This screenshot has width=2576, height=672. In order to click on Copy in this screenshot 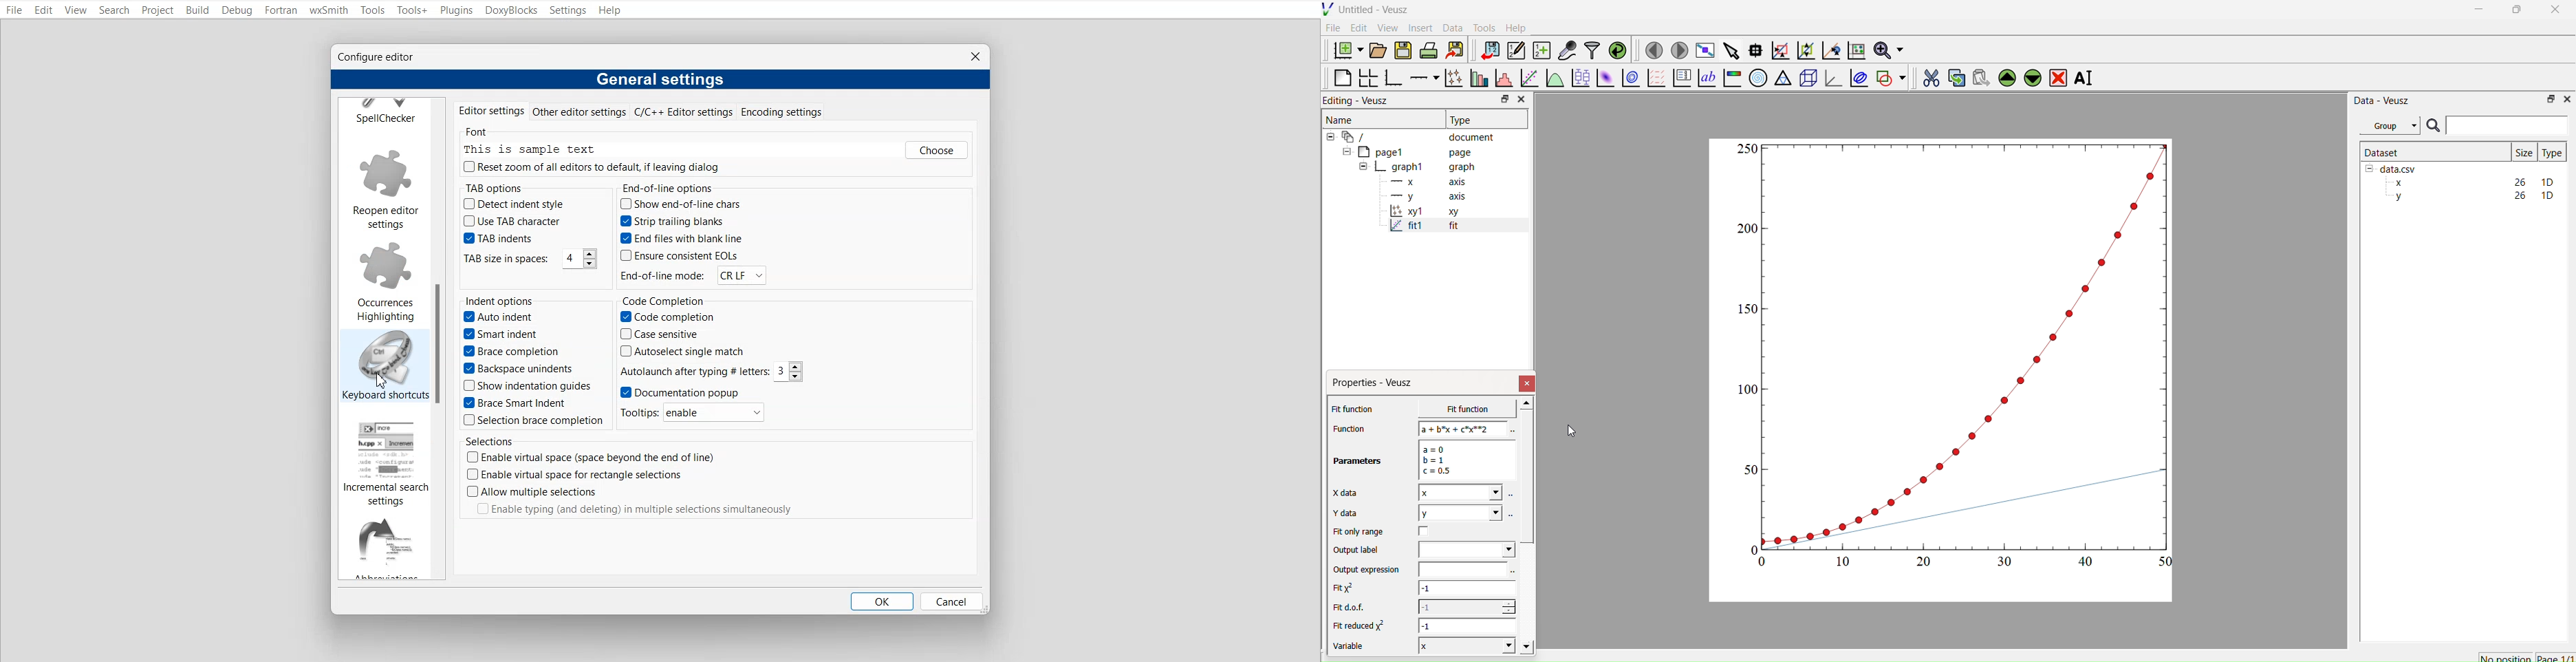, I will do `click(1953, 77)`.